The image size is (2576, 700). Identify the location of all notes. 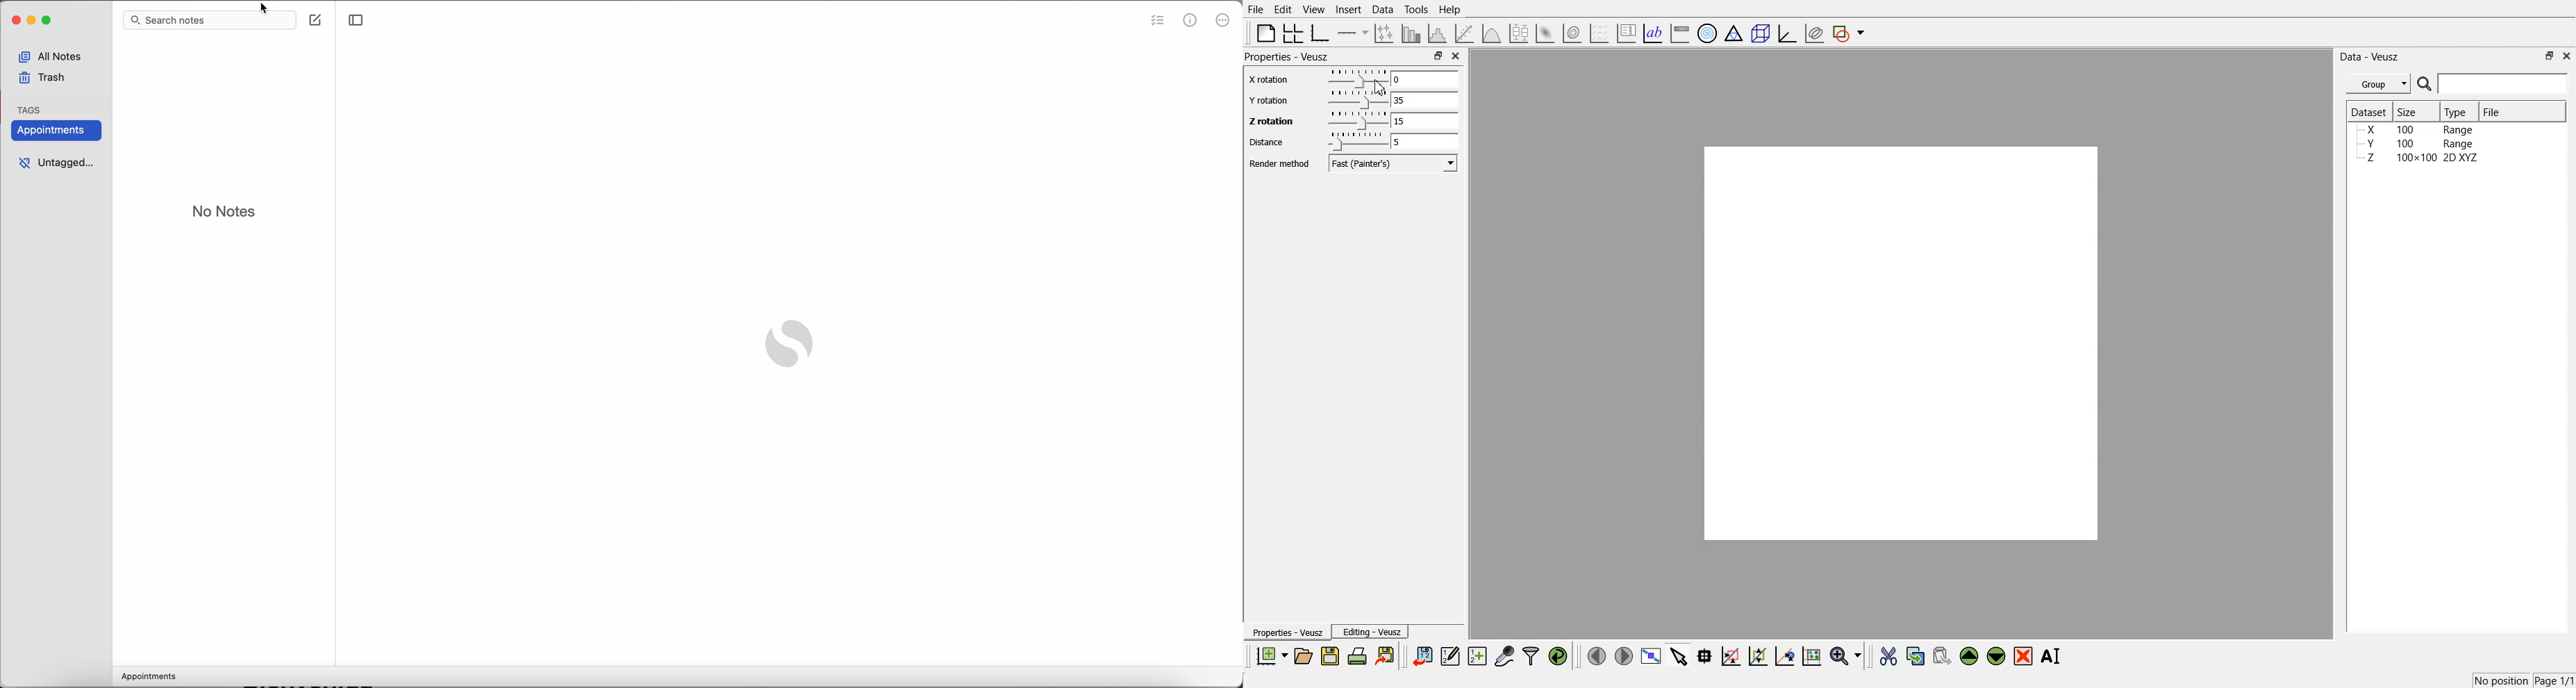
(54, 54).